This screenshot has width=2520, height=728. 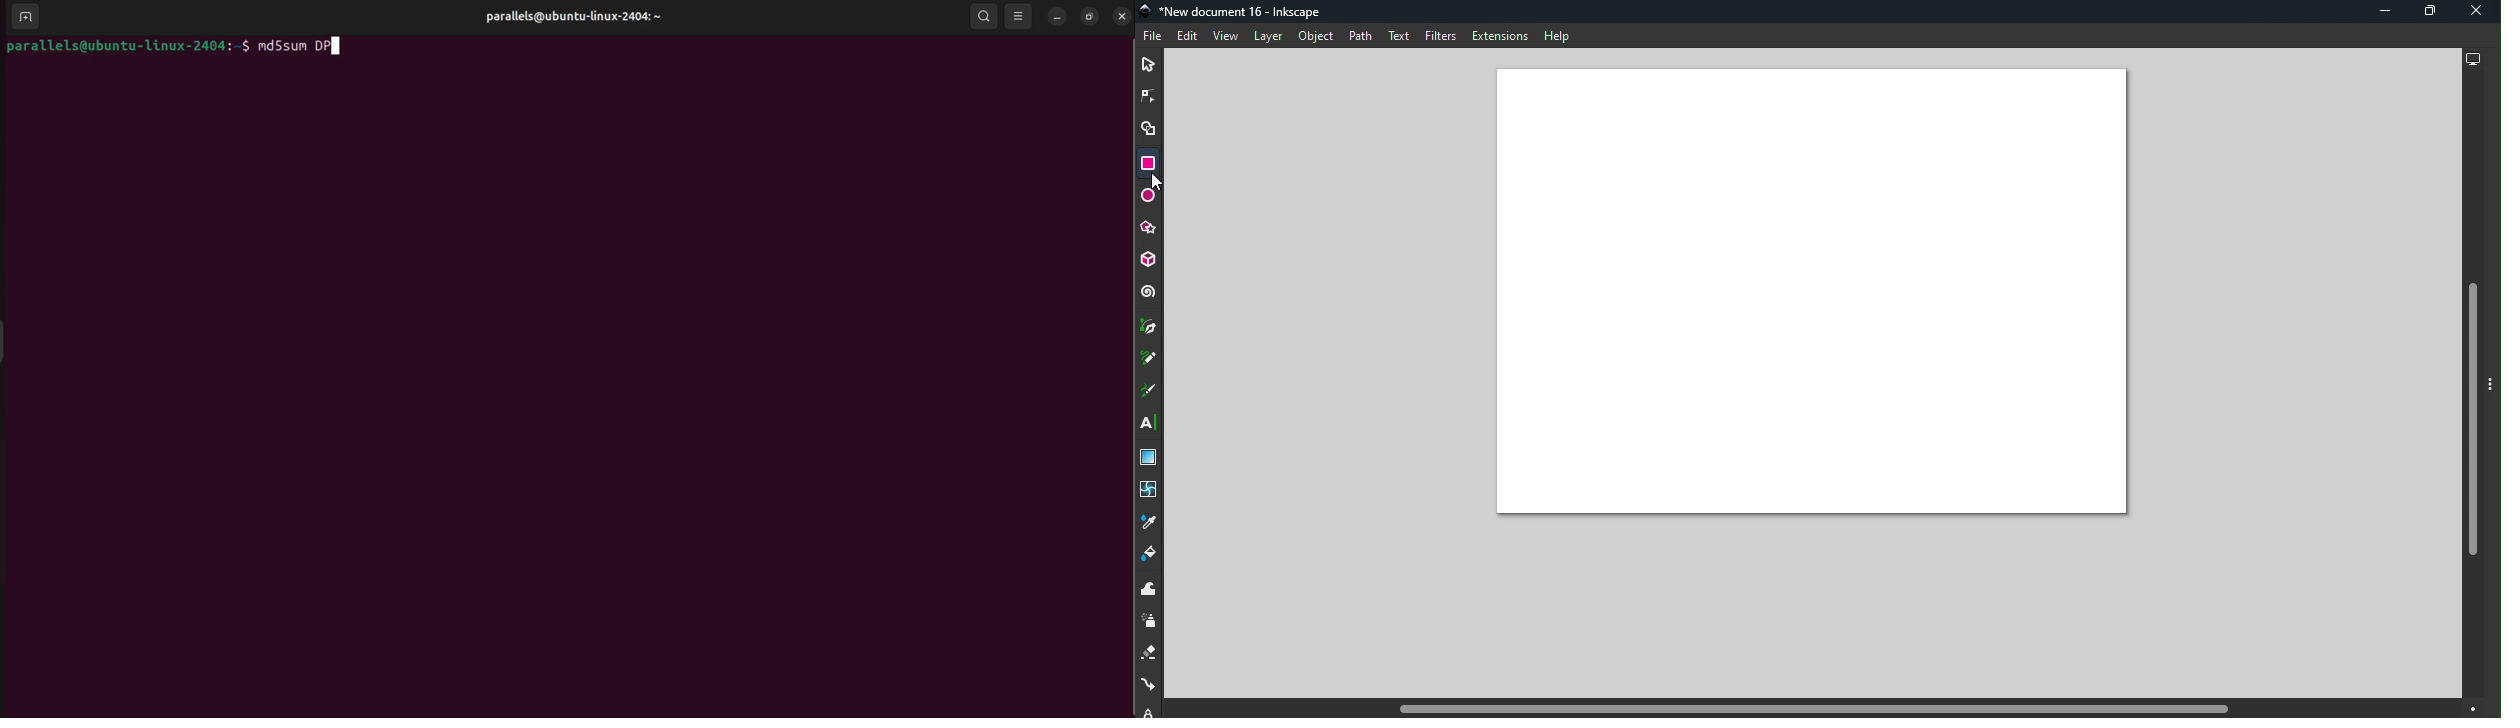 What do you see at coordinates (1147, 163) in the screenshot?
I see `Rectangle tool` at bounding box center [1147, 163].